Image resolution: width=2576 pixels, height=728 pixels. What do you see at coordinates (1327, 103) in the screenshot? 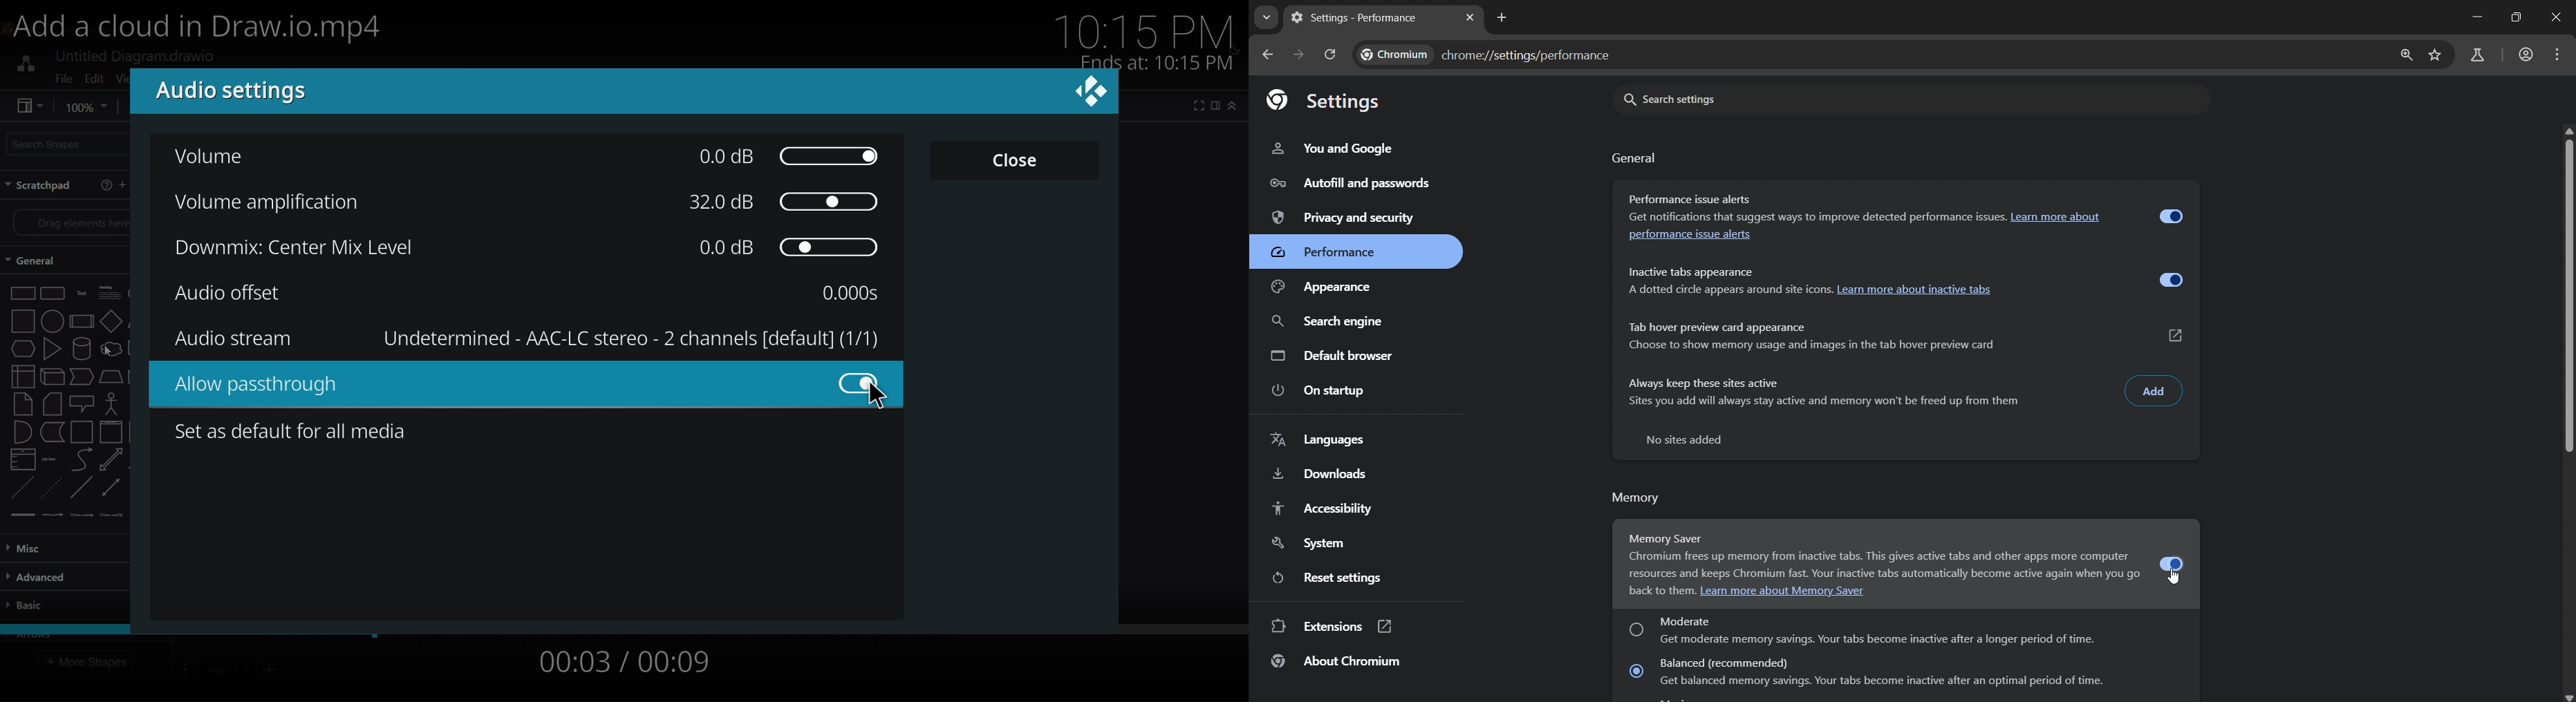
I see `settings` at bounding box center [1327, 103].